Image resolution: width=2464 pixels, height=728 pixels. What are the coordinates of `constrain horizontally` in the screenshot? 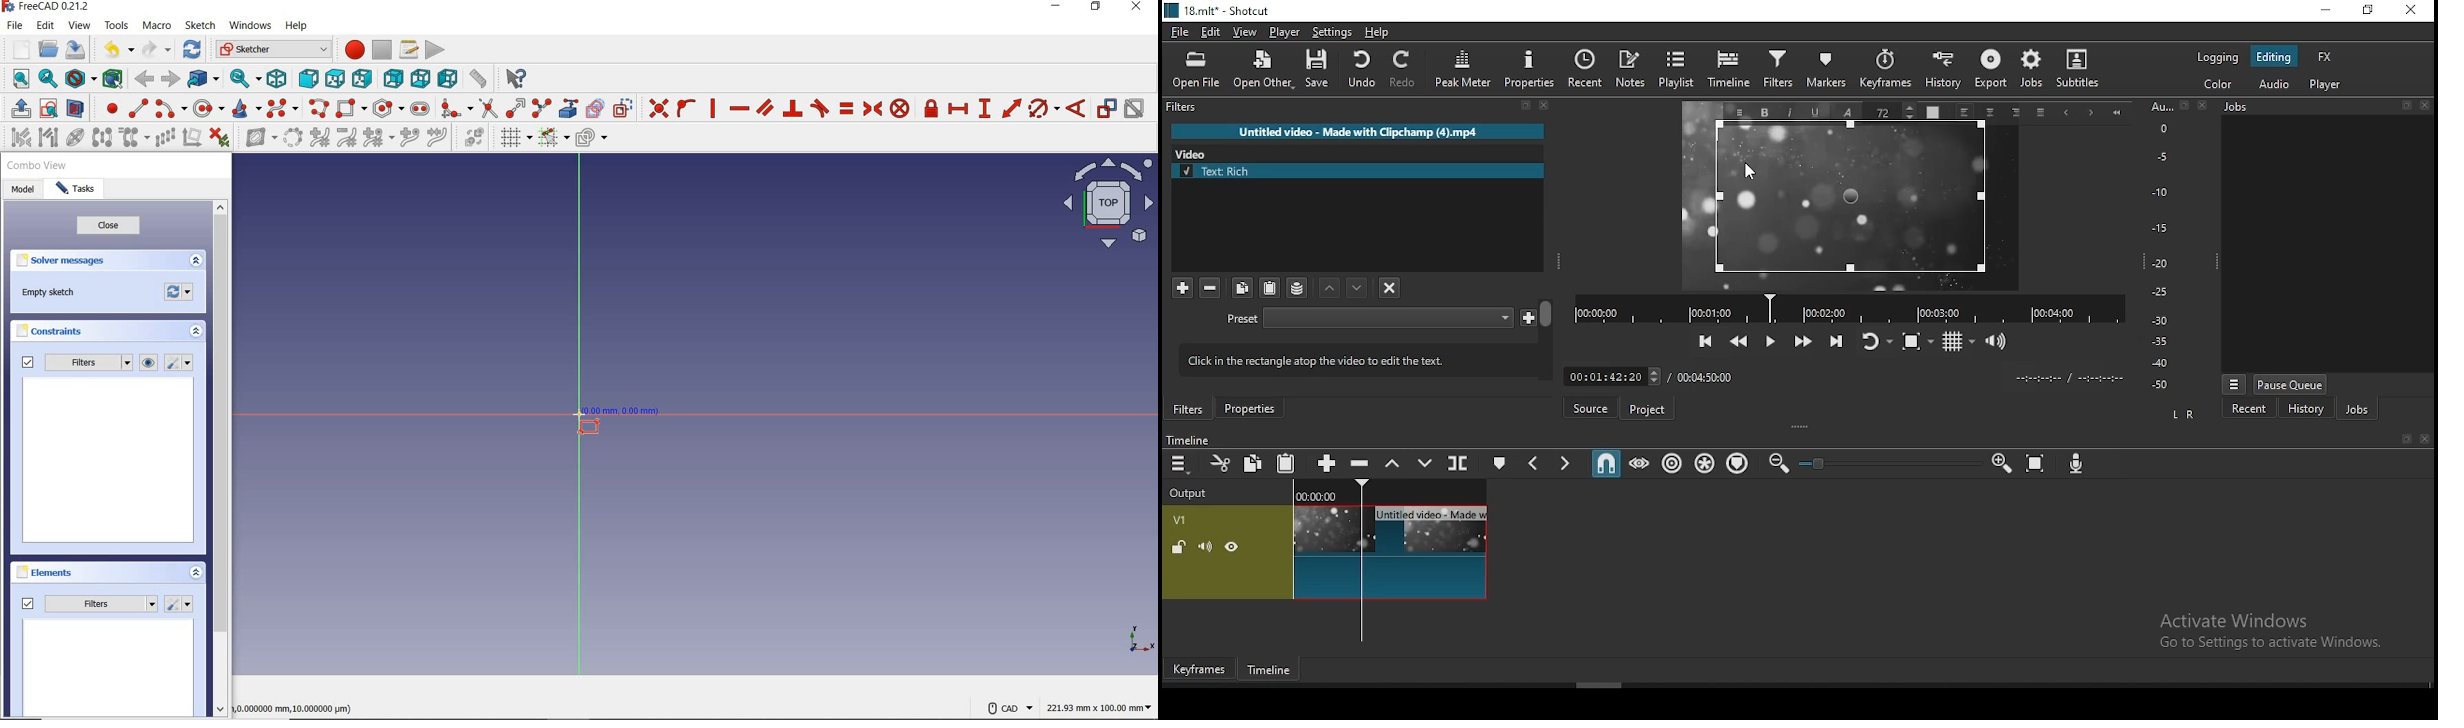 It's located at (739, 108).